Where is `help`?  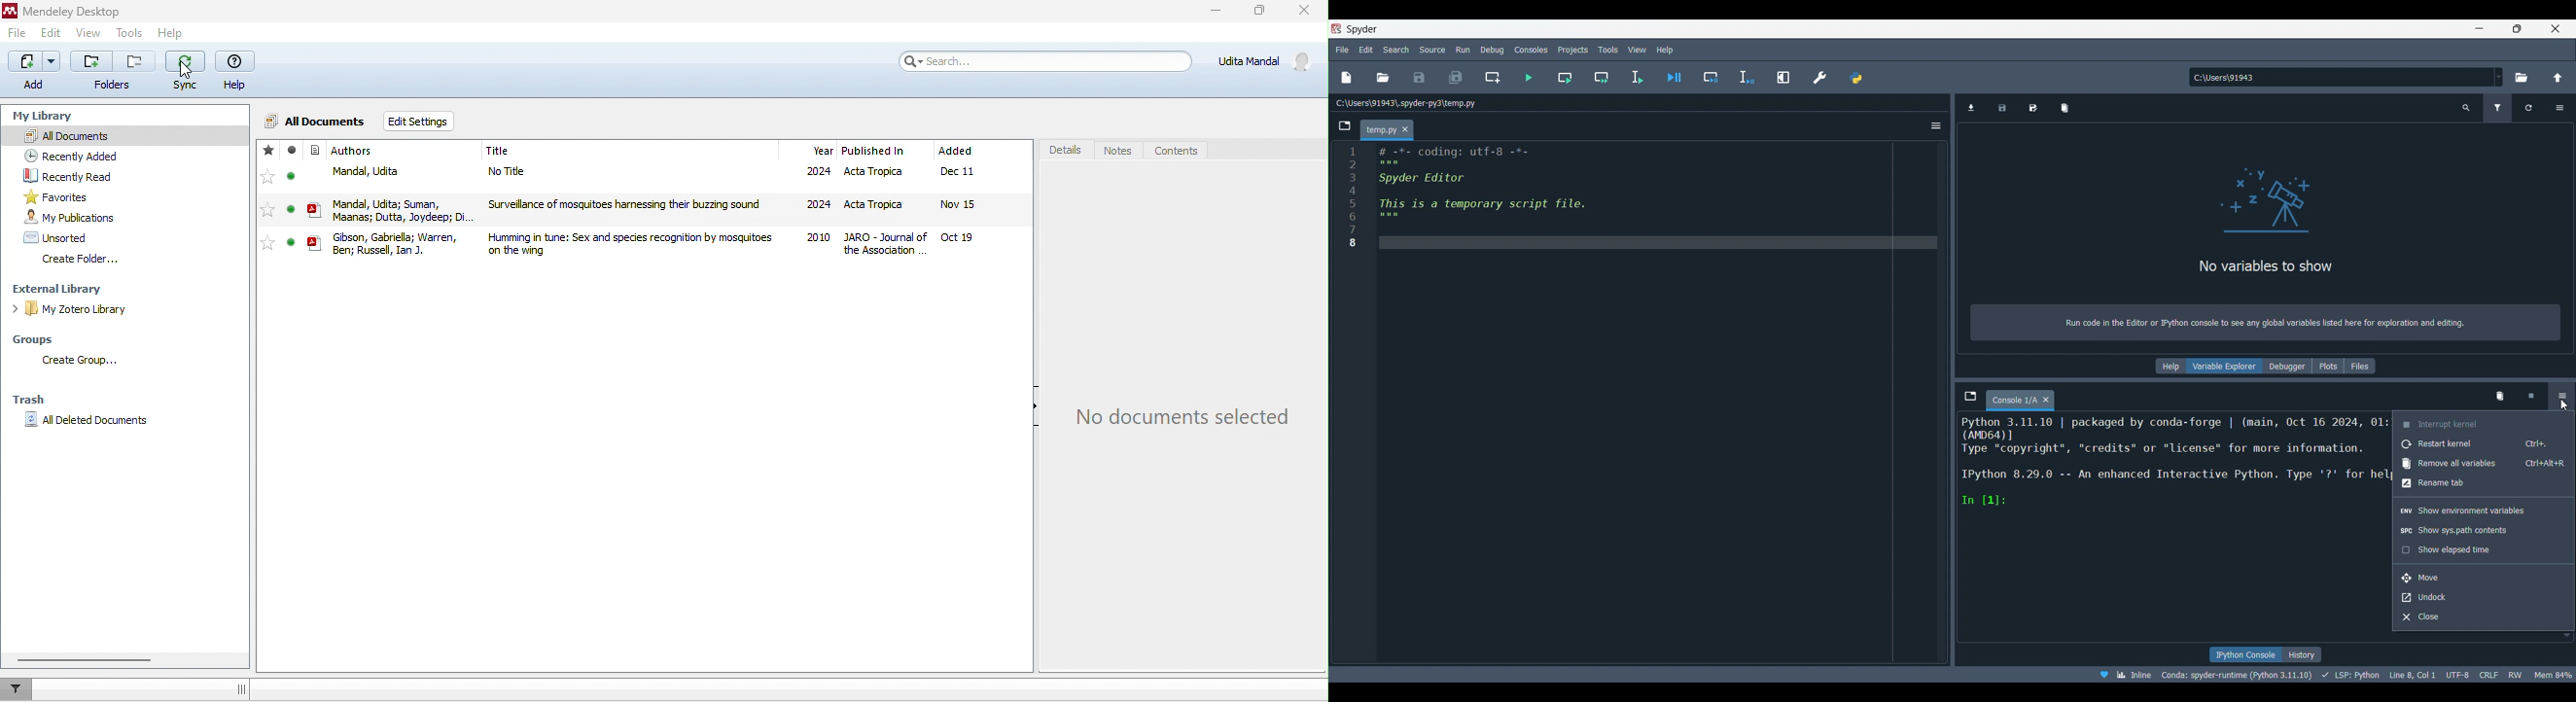 help is located at coordinates (172, 33).